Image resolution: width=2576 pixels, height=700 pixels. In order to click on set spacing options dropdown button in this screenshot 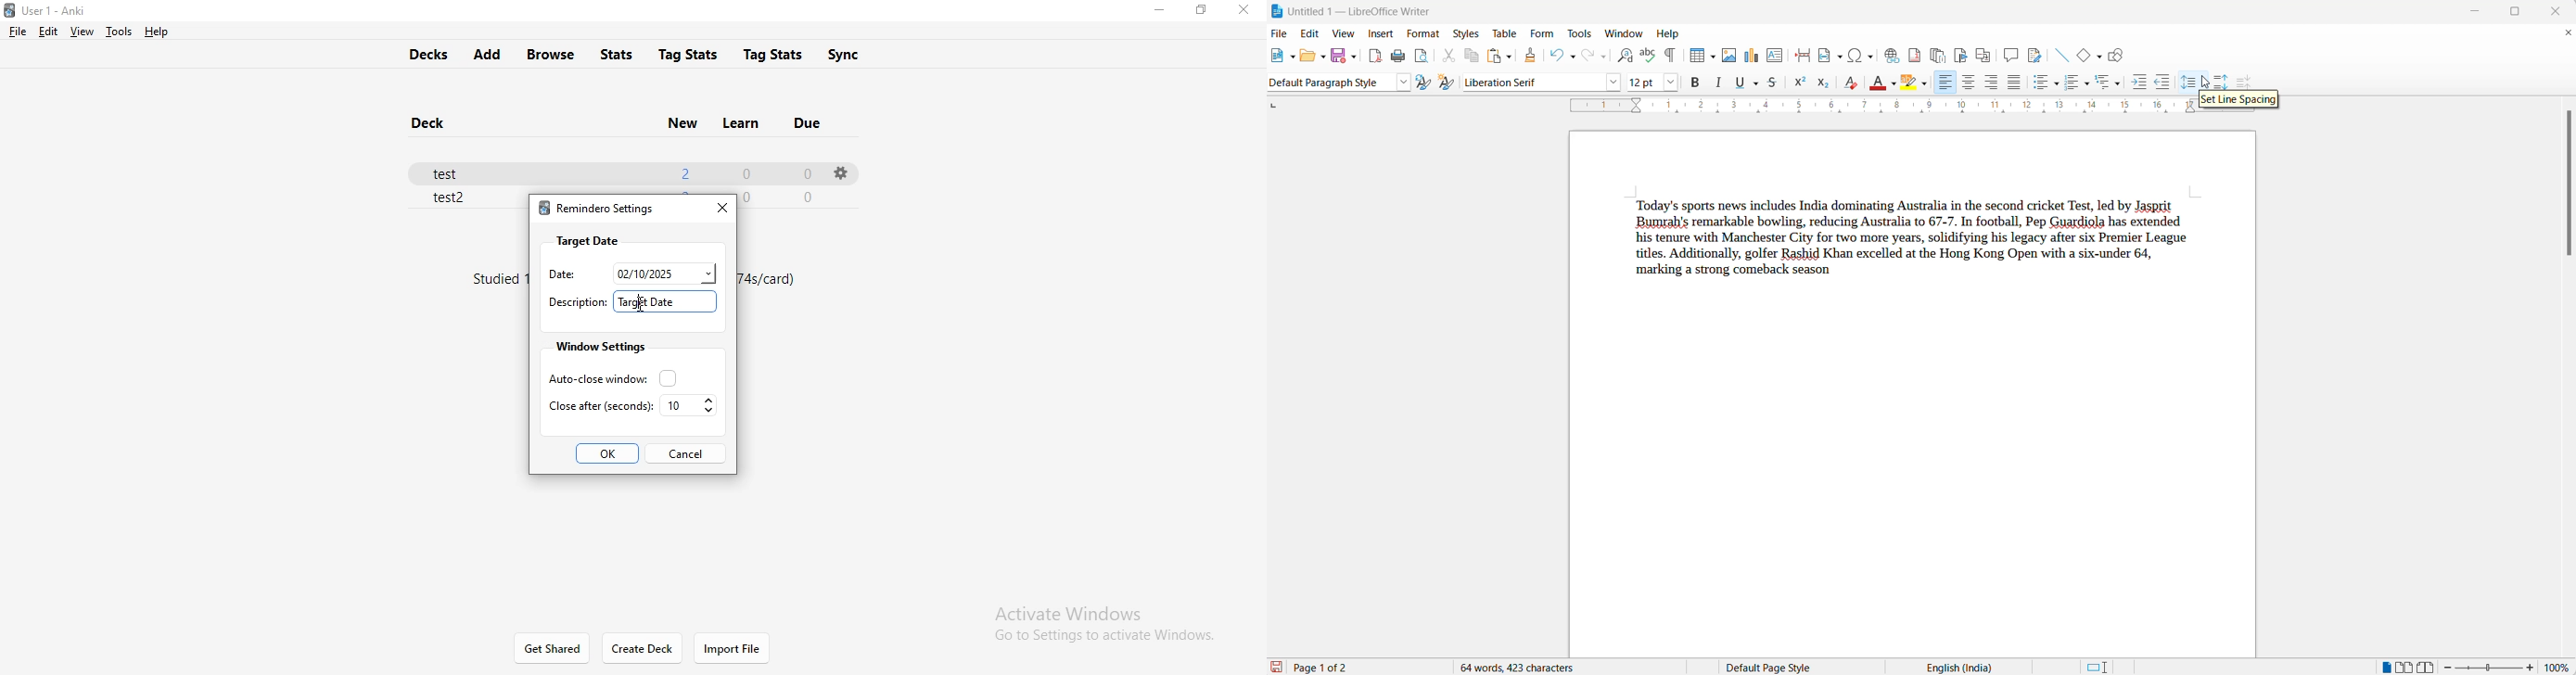, I will do `click(2205, 85)`.